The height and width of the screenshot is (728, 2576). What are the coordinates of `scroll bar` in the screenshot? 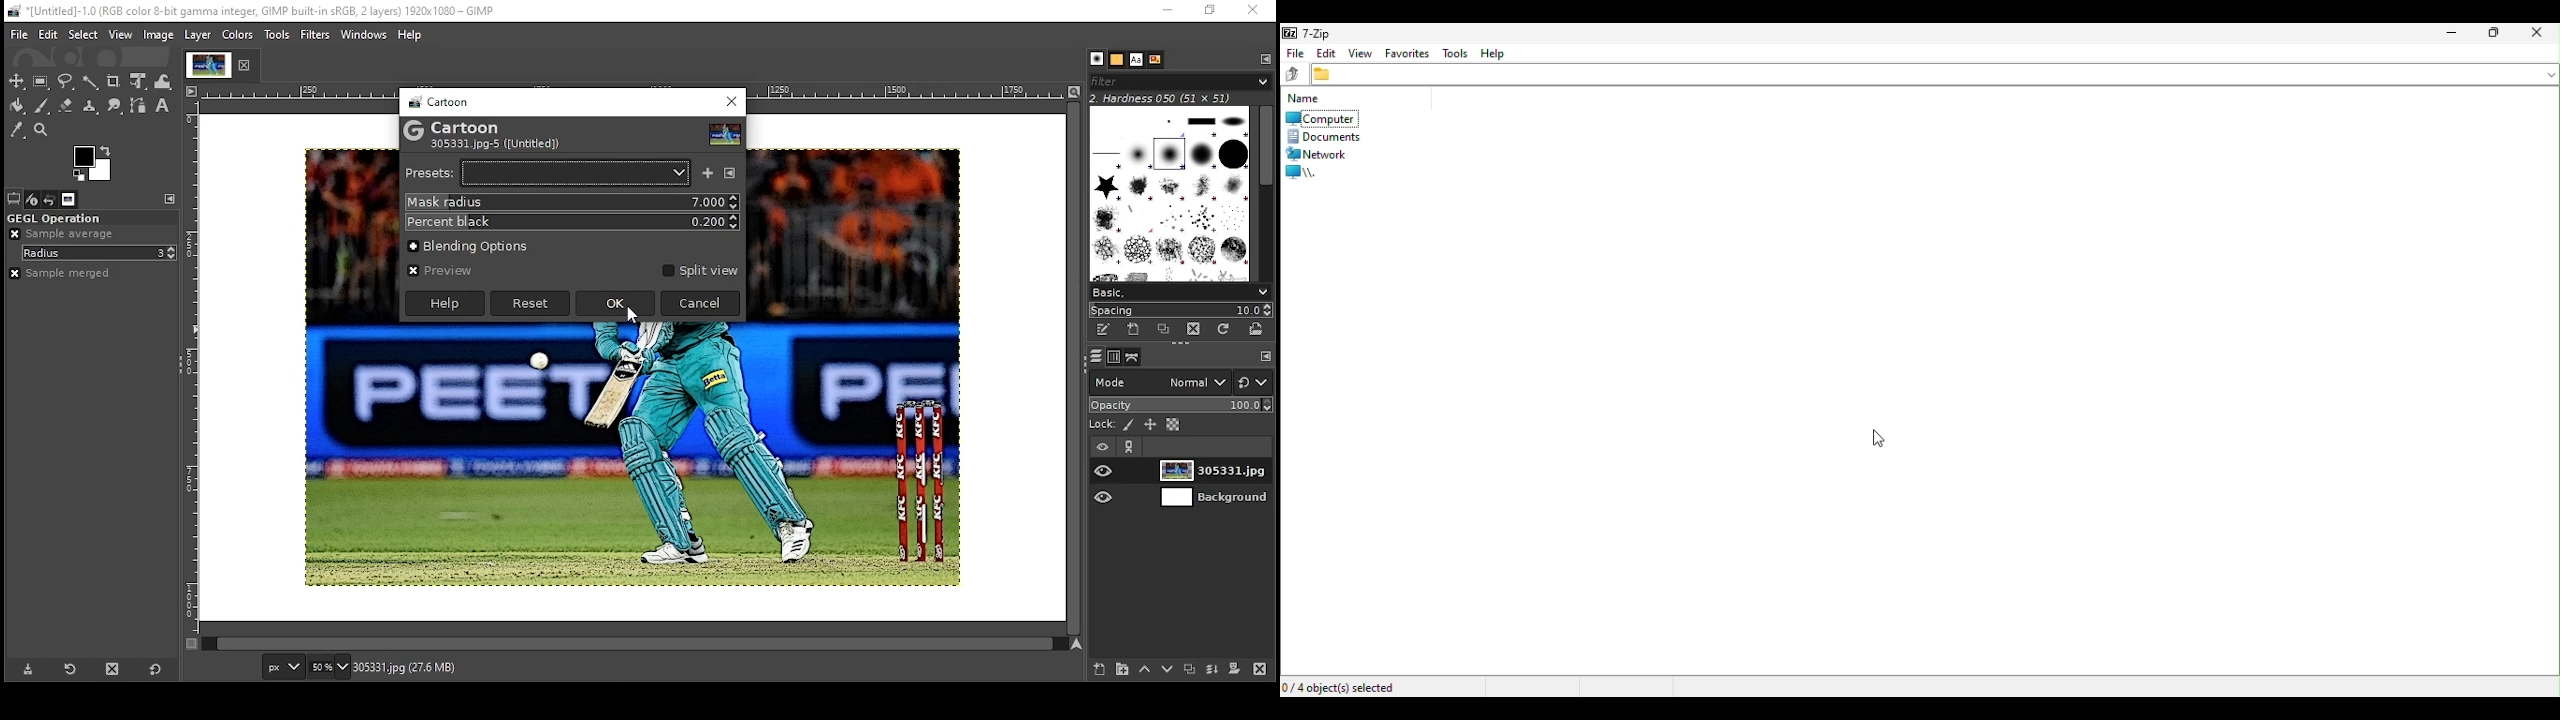 It's located at (633, 645).